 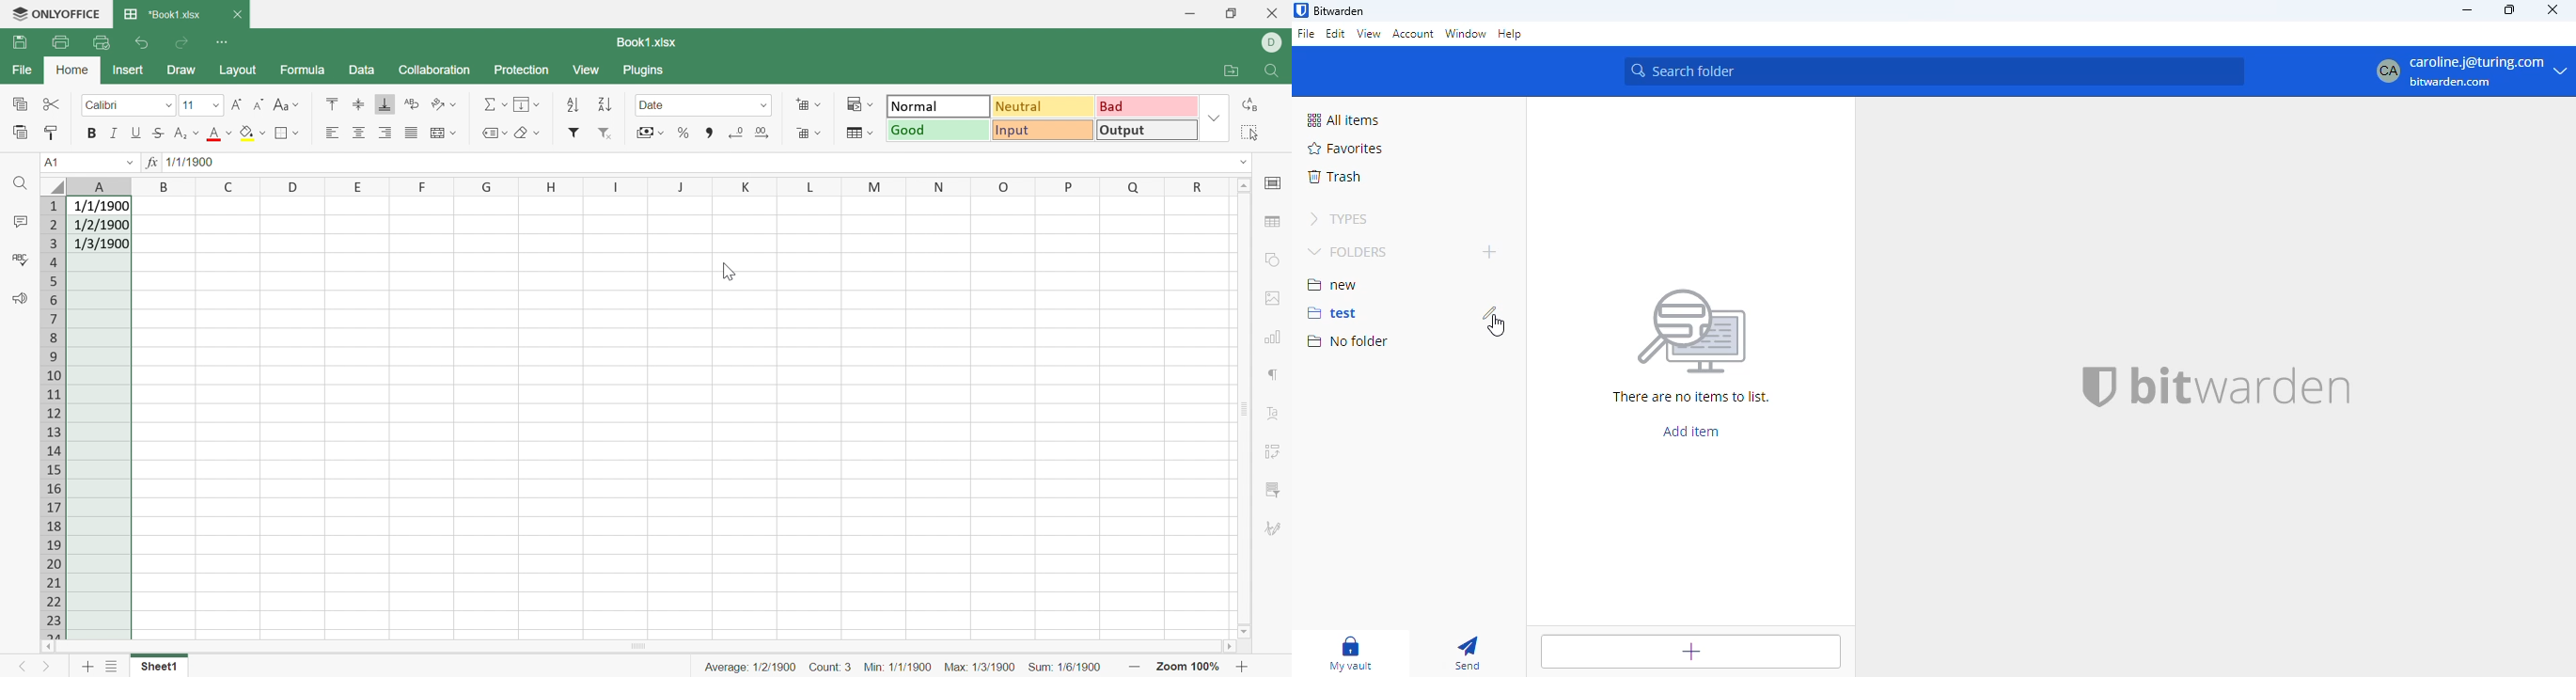 I want to click on DELL, so click(x=1272, y=44).